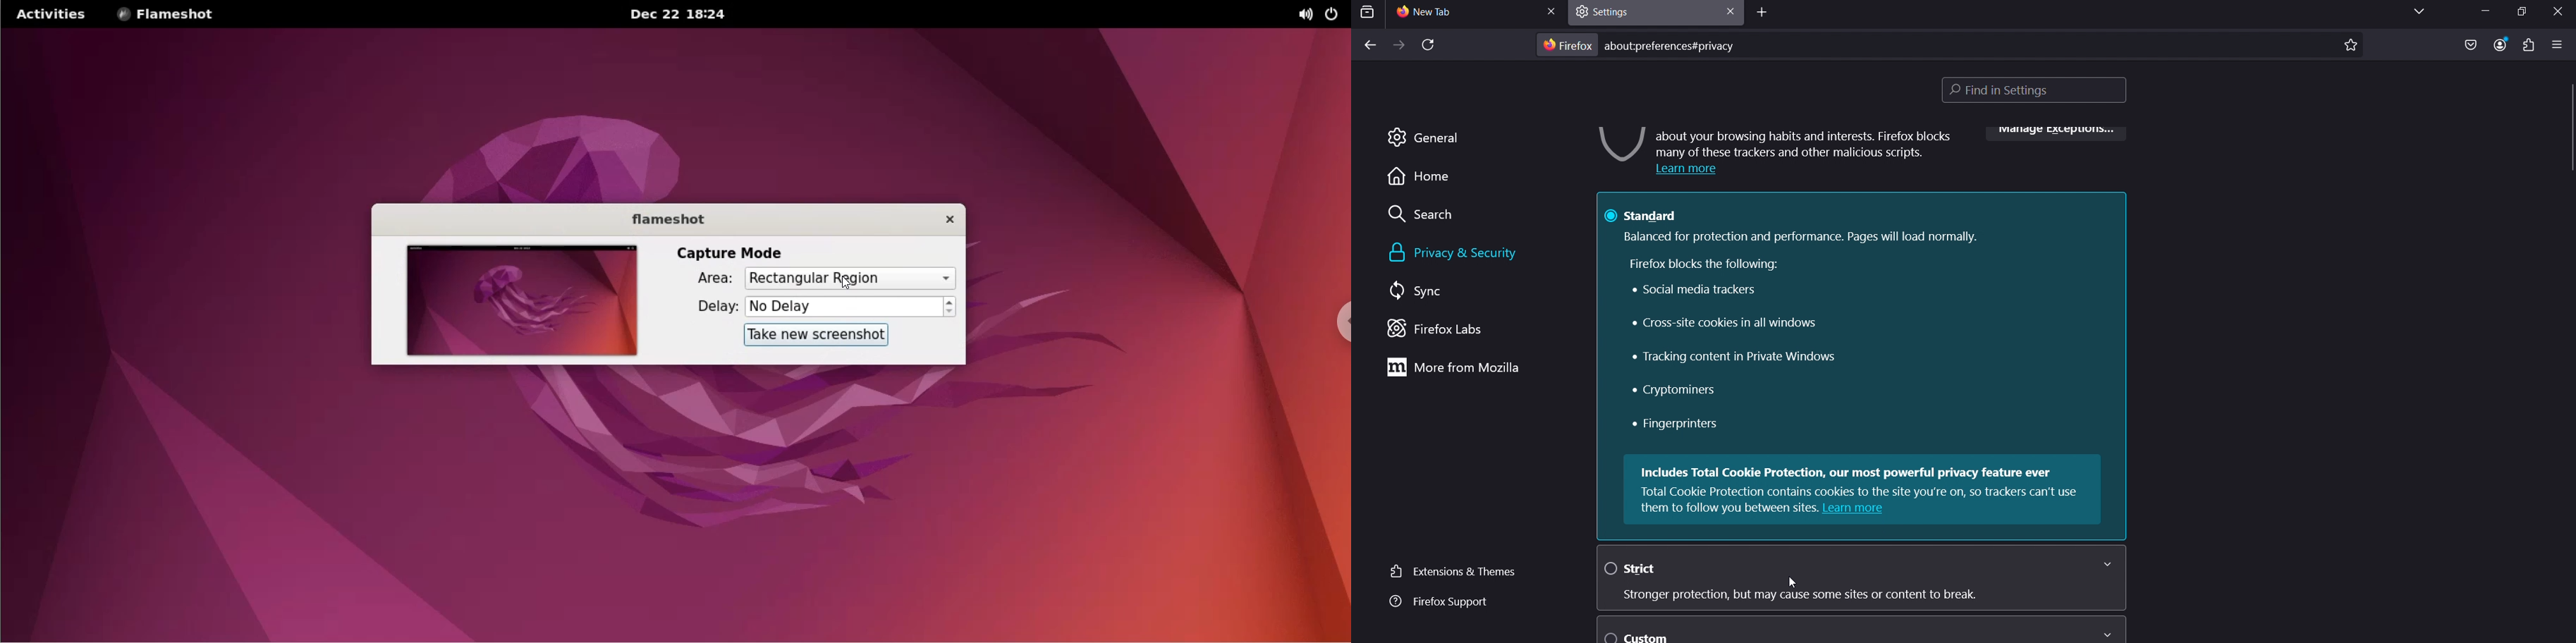  I want to click on find in settings, so click(2039, 92).